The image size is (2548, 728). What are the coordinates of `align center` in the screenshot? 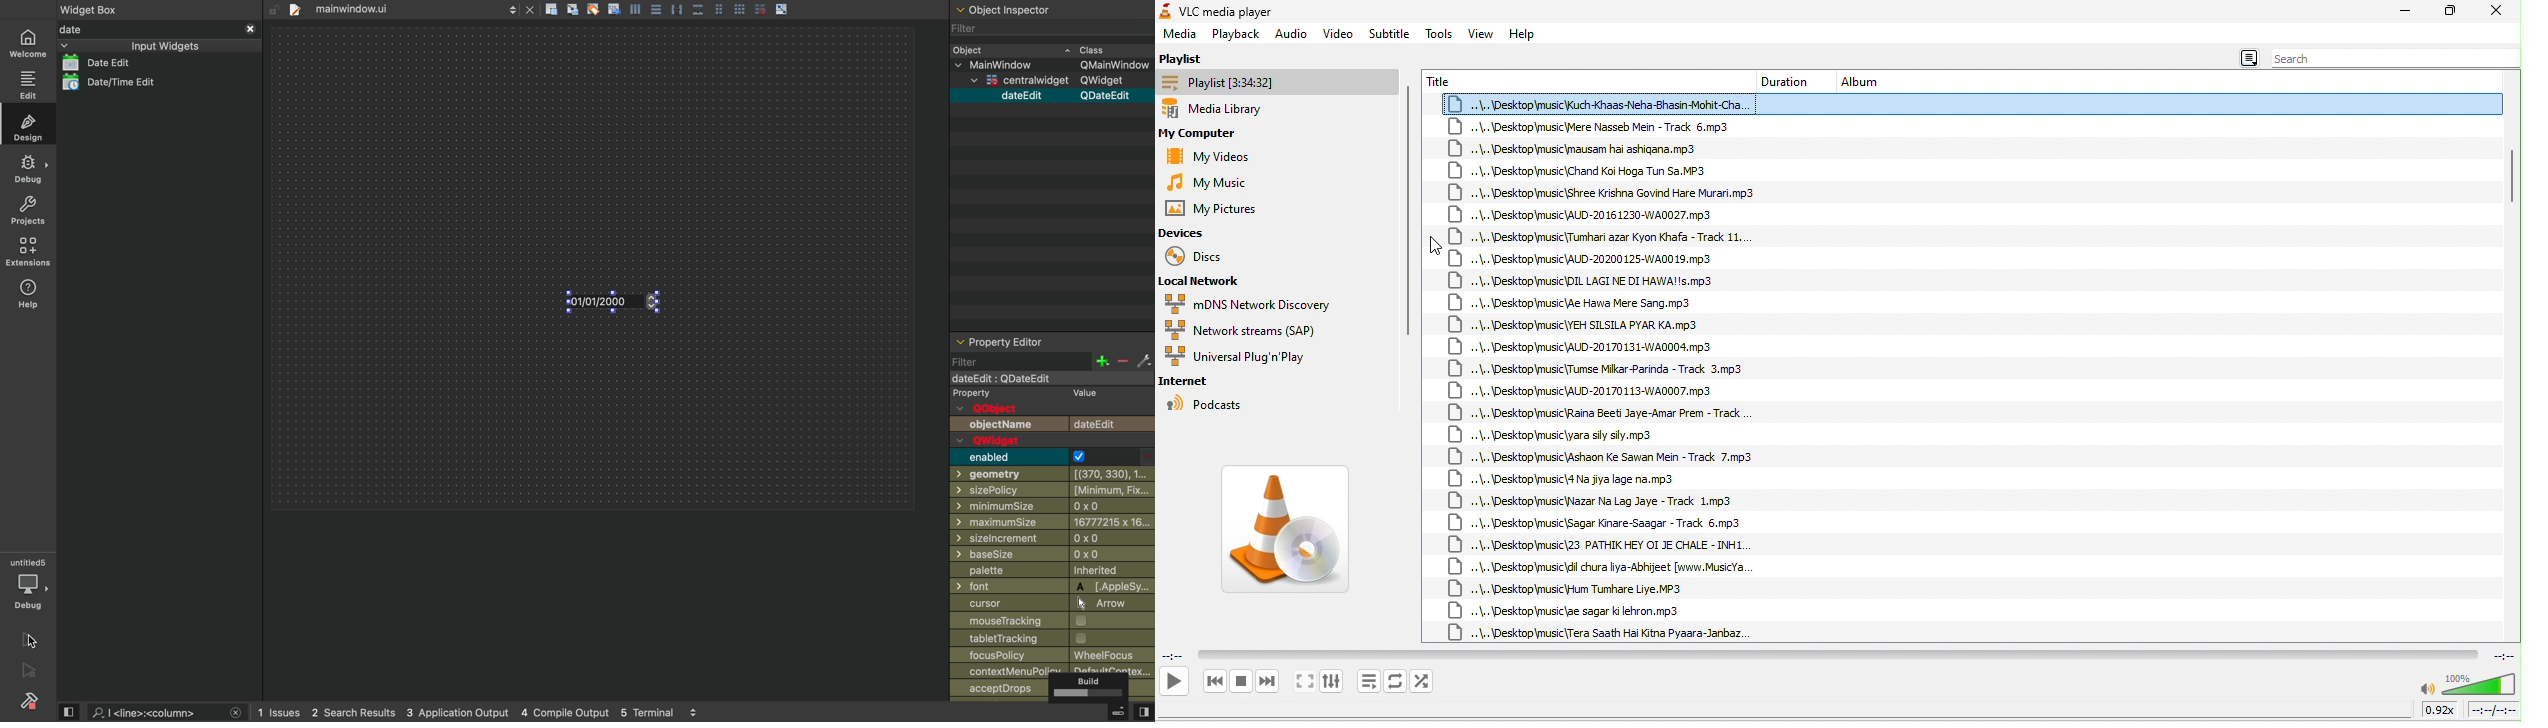 It's located at (656, 9).